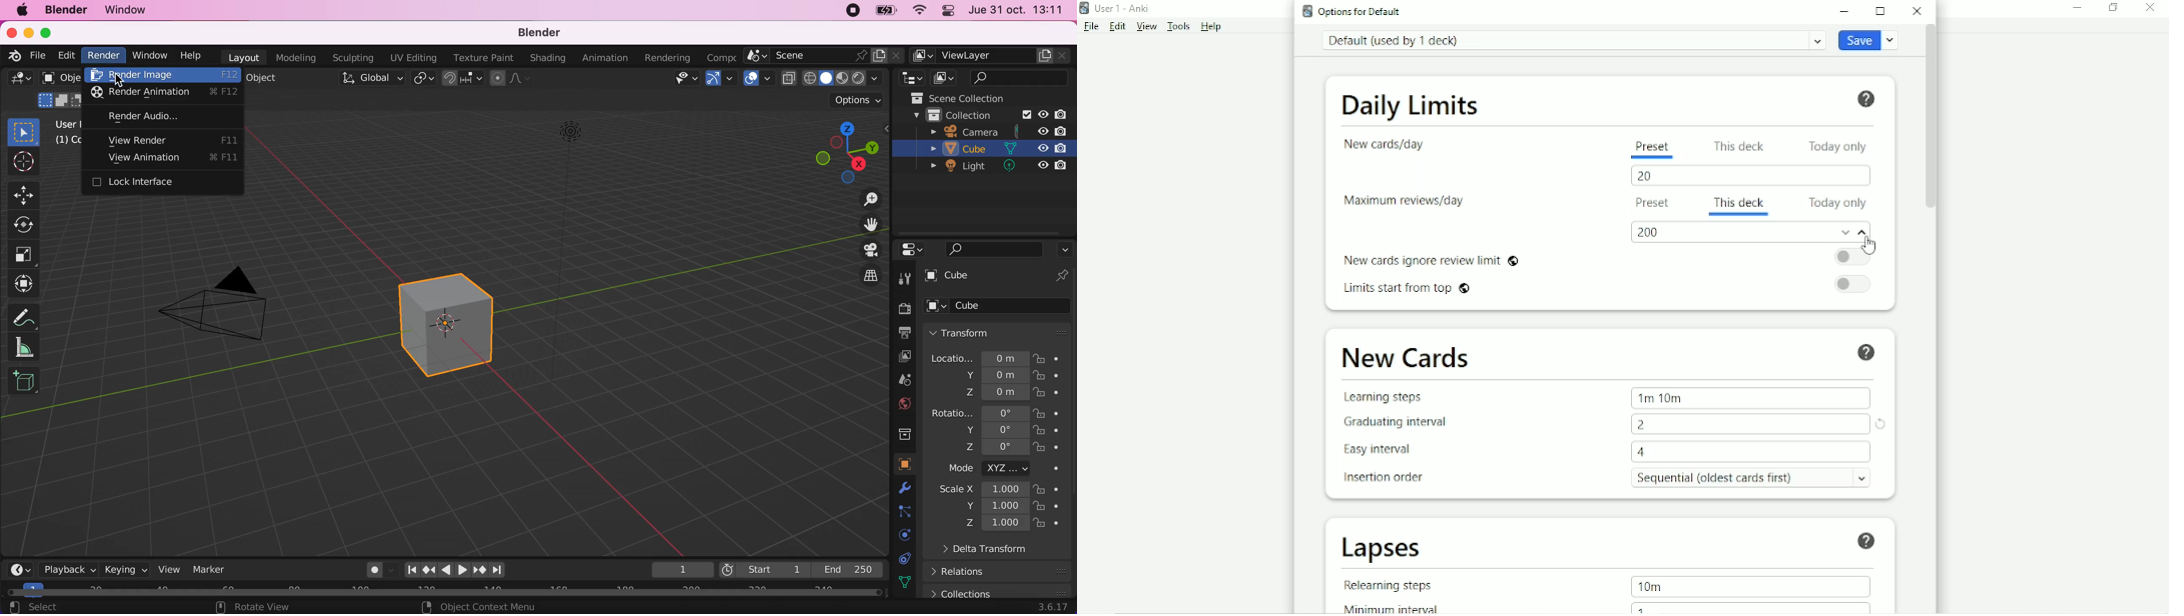 This screenshot has width=2184, height=616. I want to click on This deck, so click(1740, 200).